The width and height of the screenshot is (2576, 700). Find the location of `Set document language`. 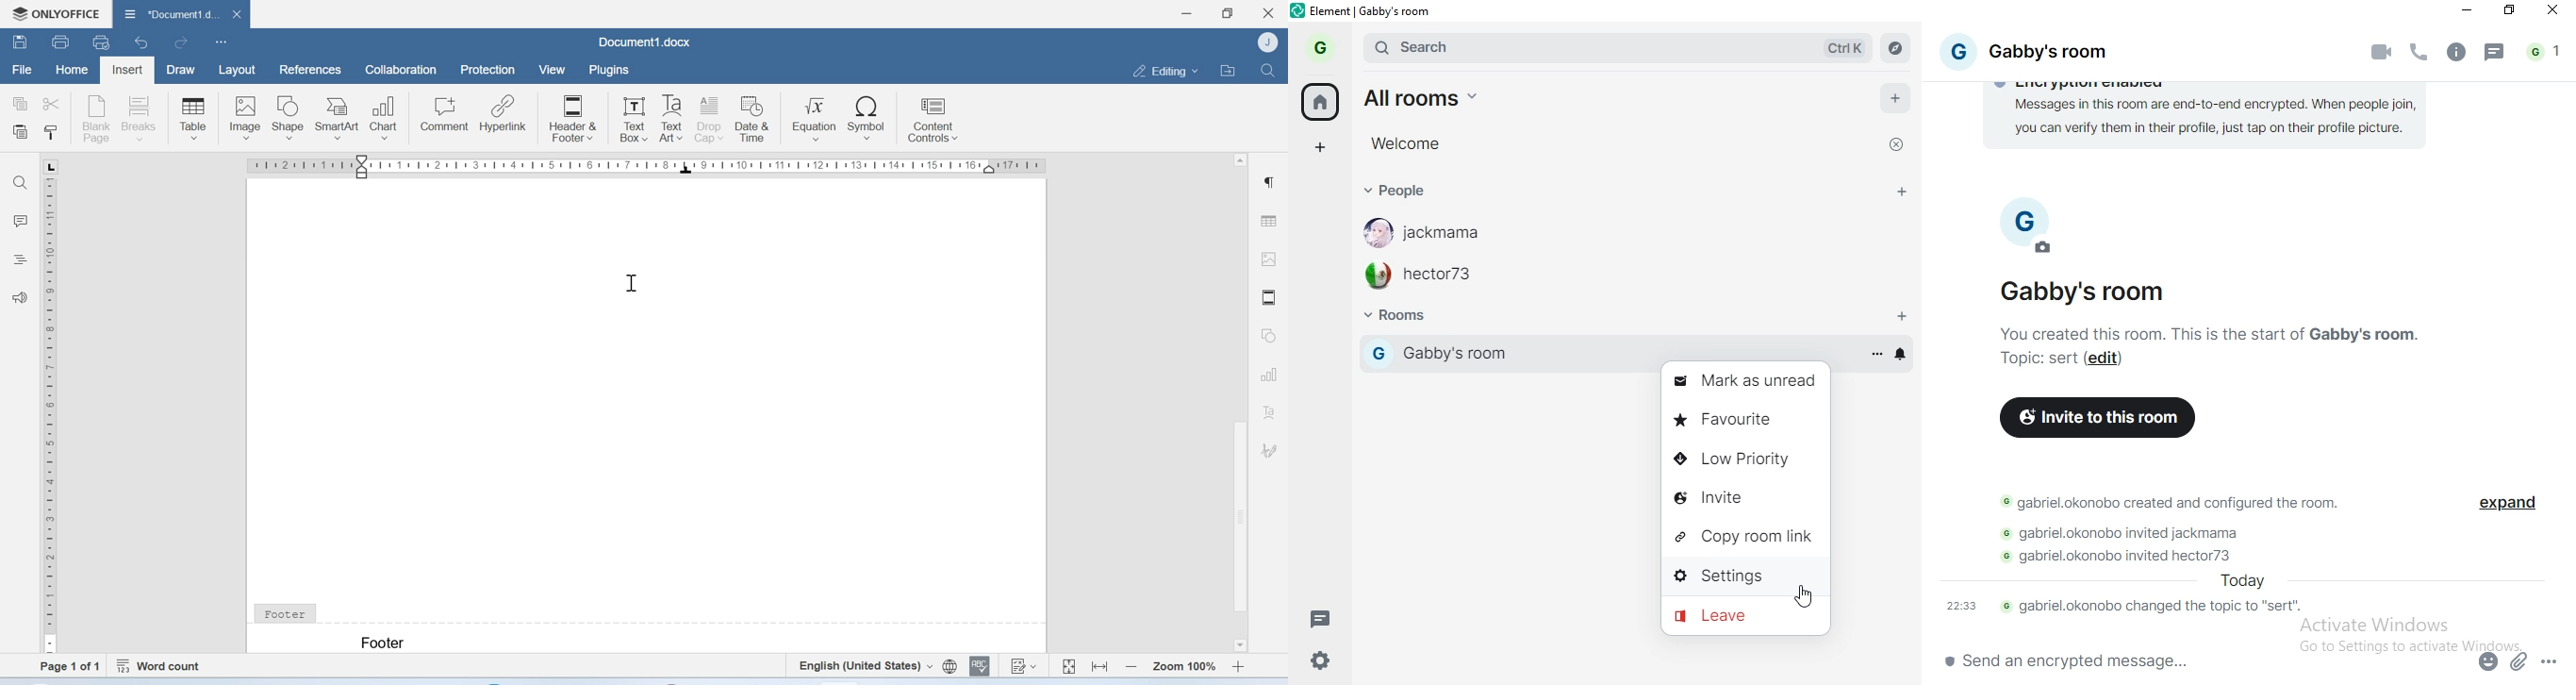

Set document language is located at coordinates (950, 667).